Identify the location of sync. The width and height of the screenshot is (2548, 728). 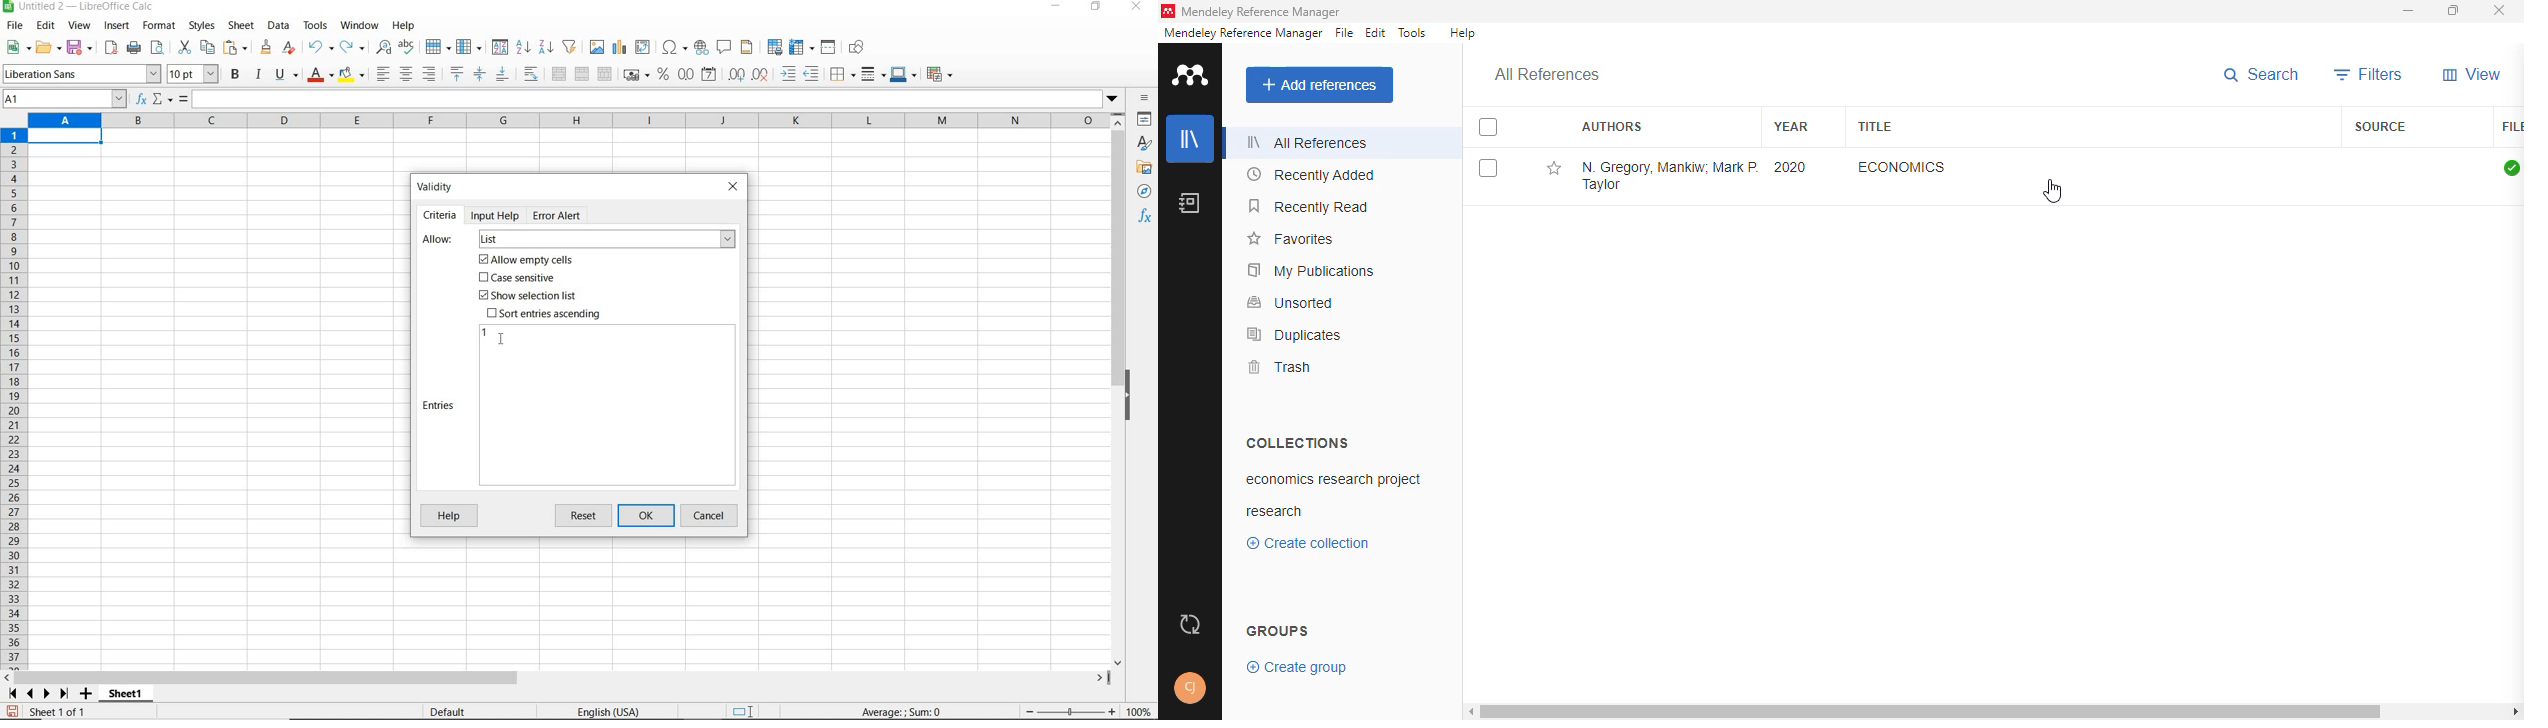
(1191, 625).